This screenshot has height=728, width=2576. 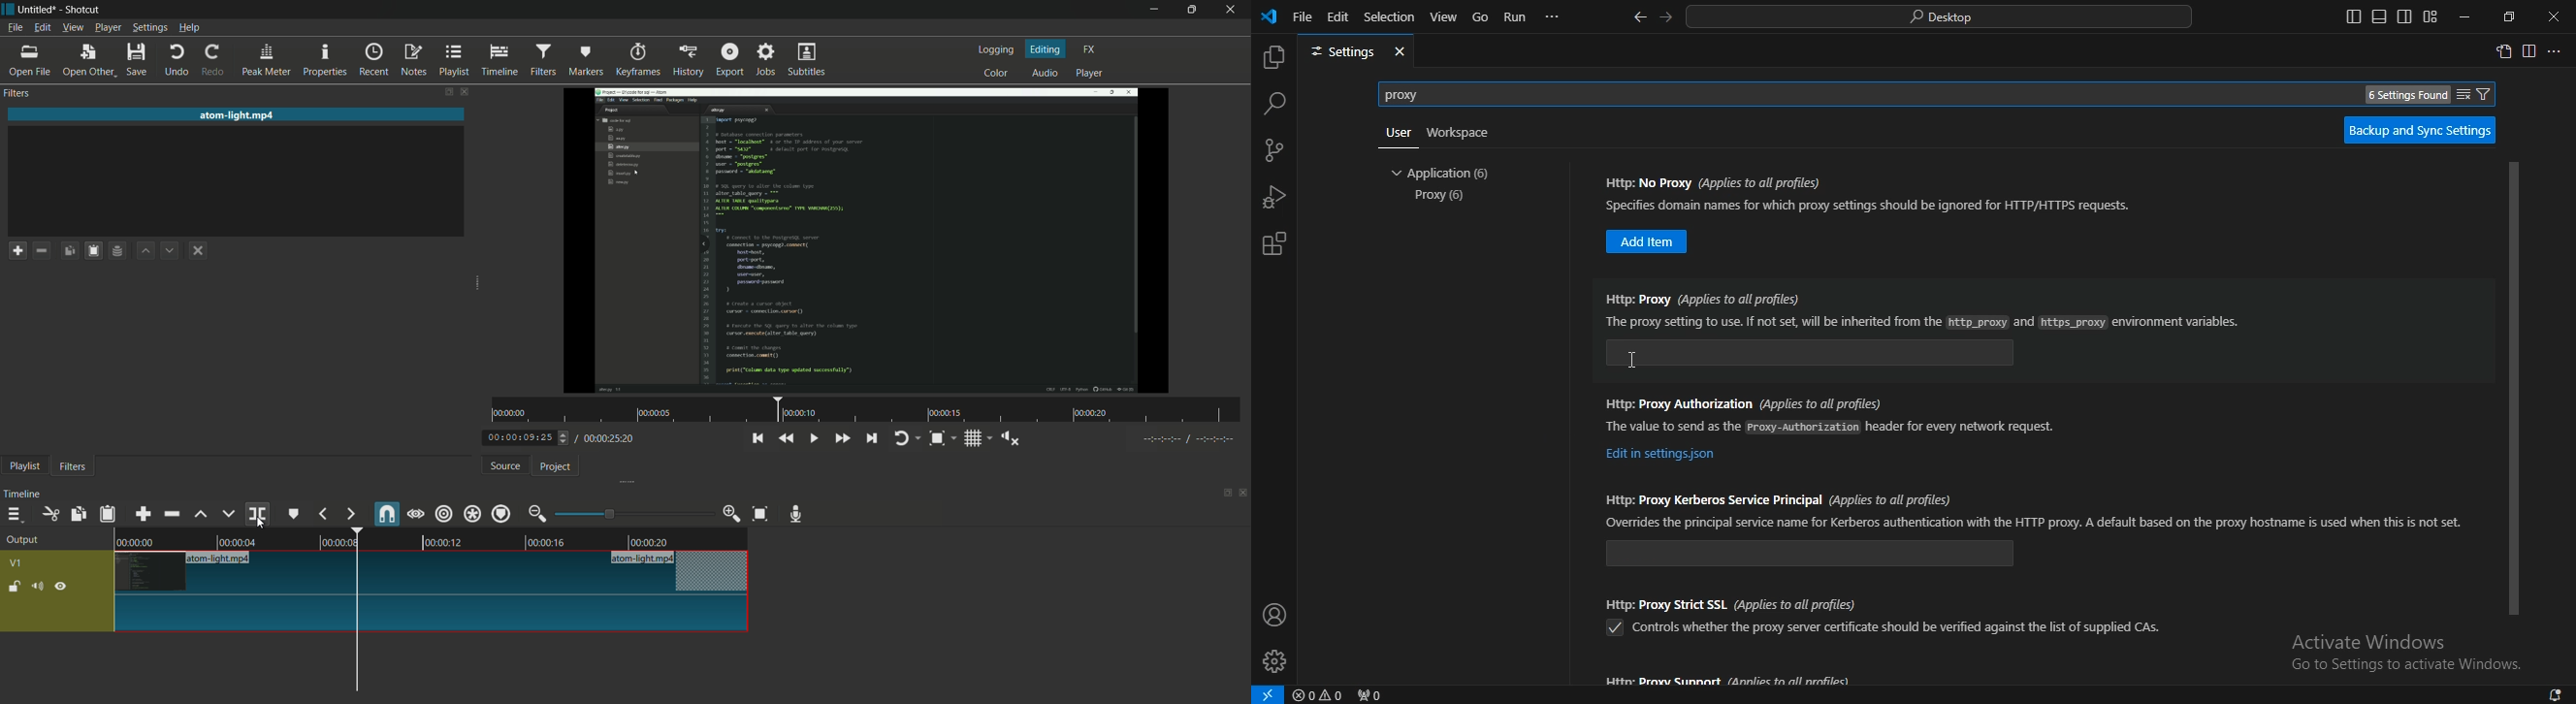 I want to click on , so click(x=433, y=615).